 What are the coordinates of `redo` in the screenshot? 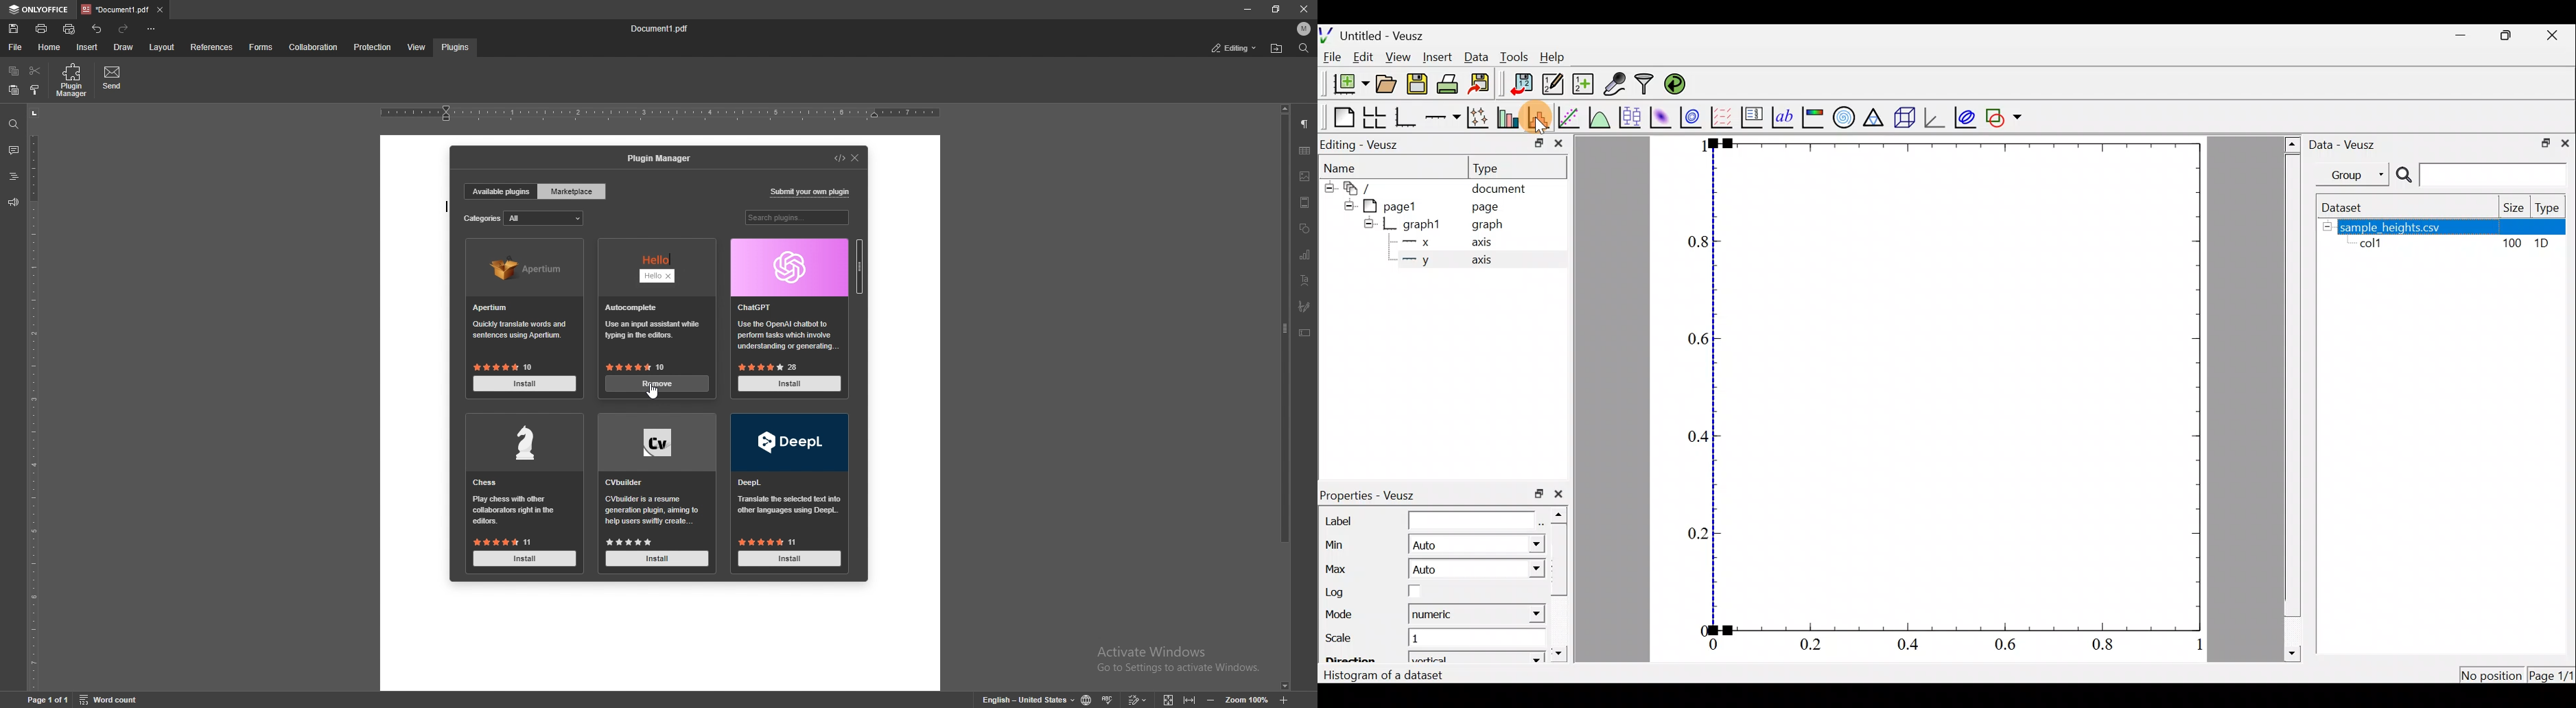 It's located at (124, 30).